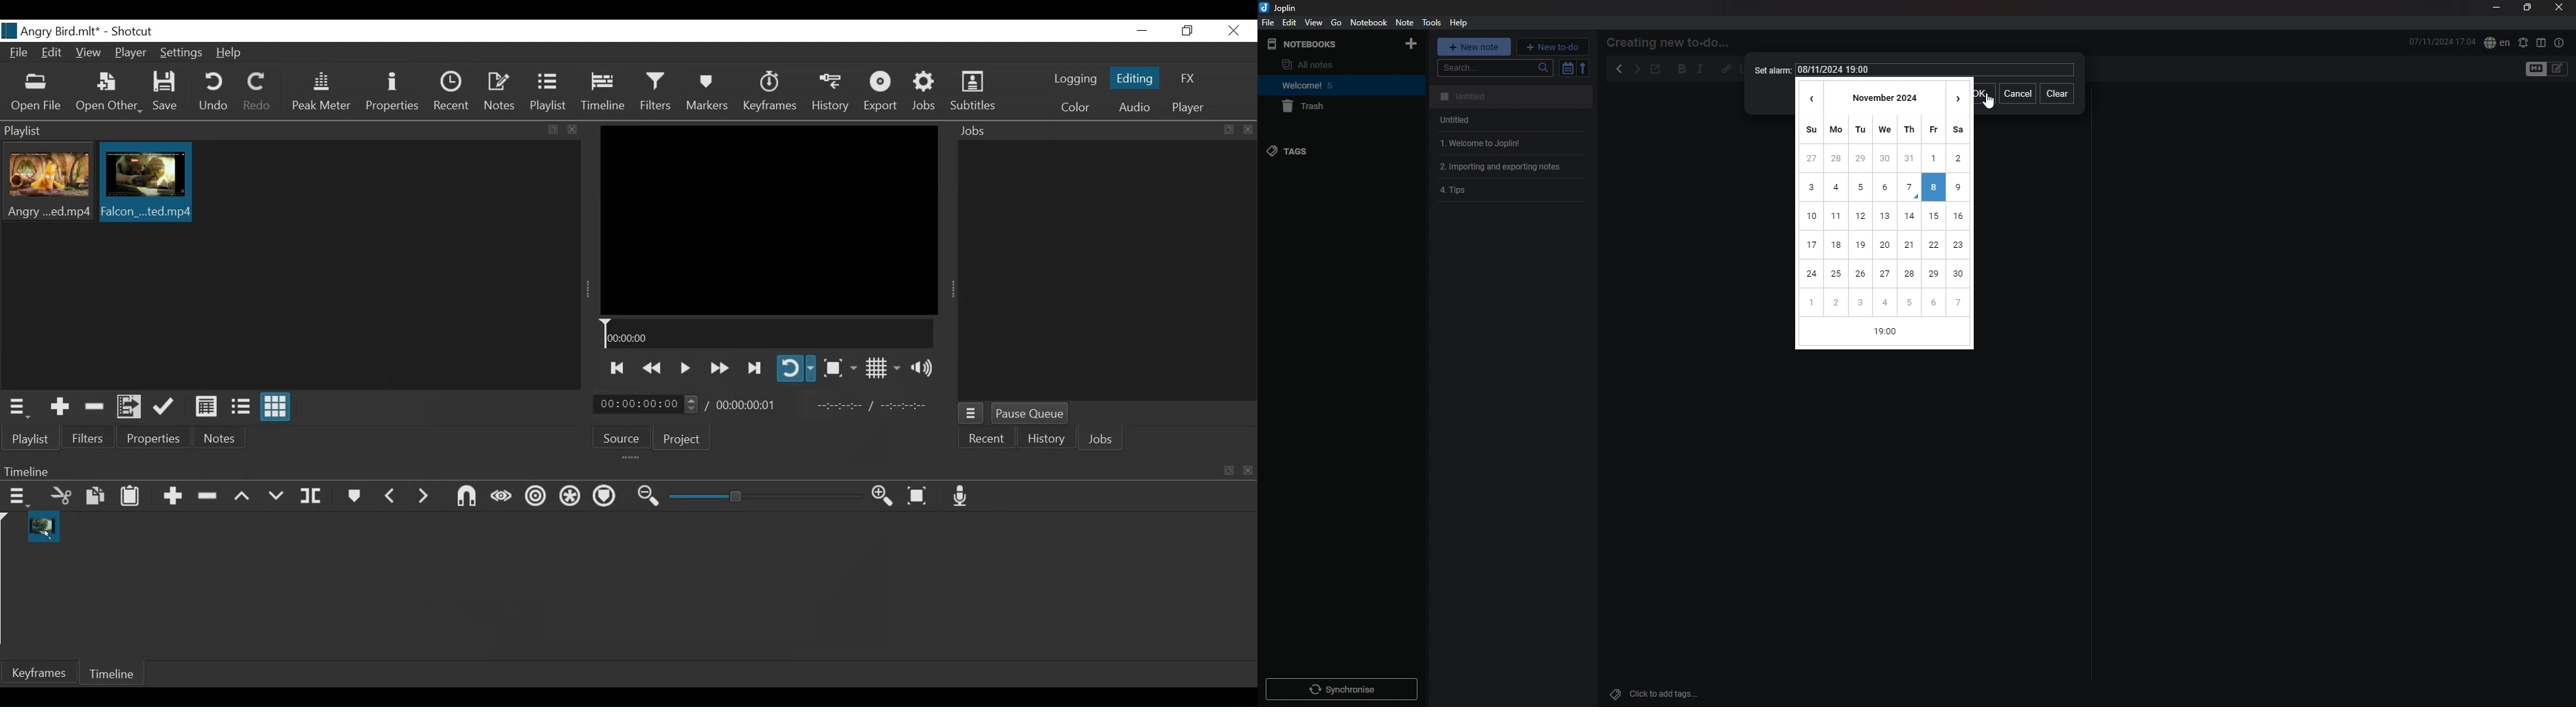  What do you see at coordinates (1511, 167) in the screenshot?
I see `note` at bounding box center [1511, 167].